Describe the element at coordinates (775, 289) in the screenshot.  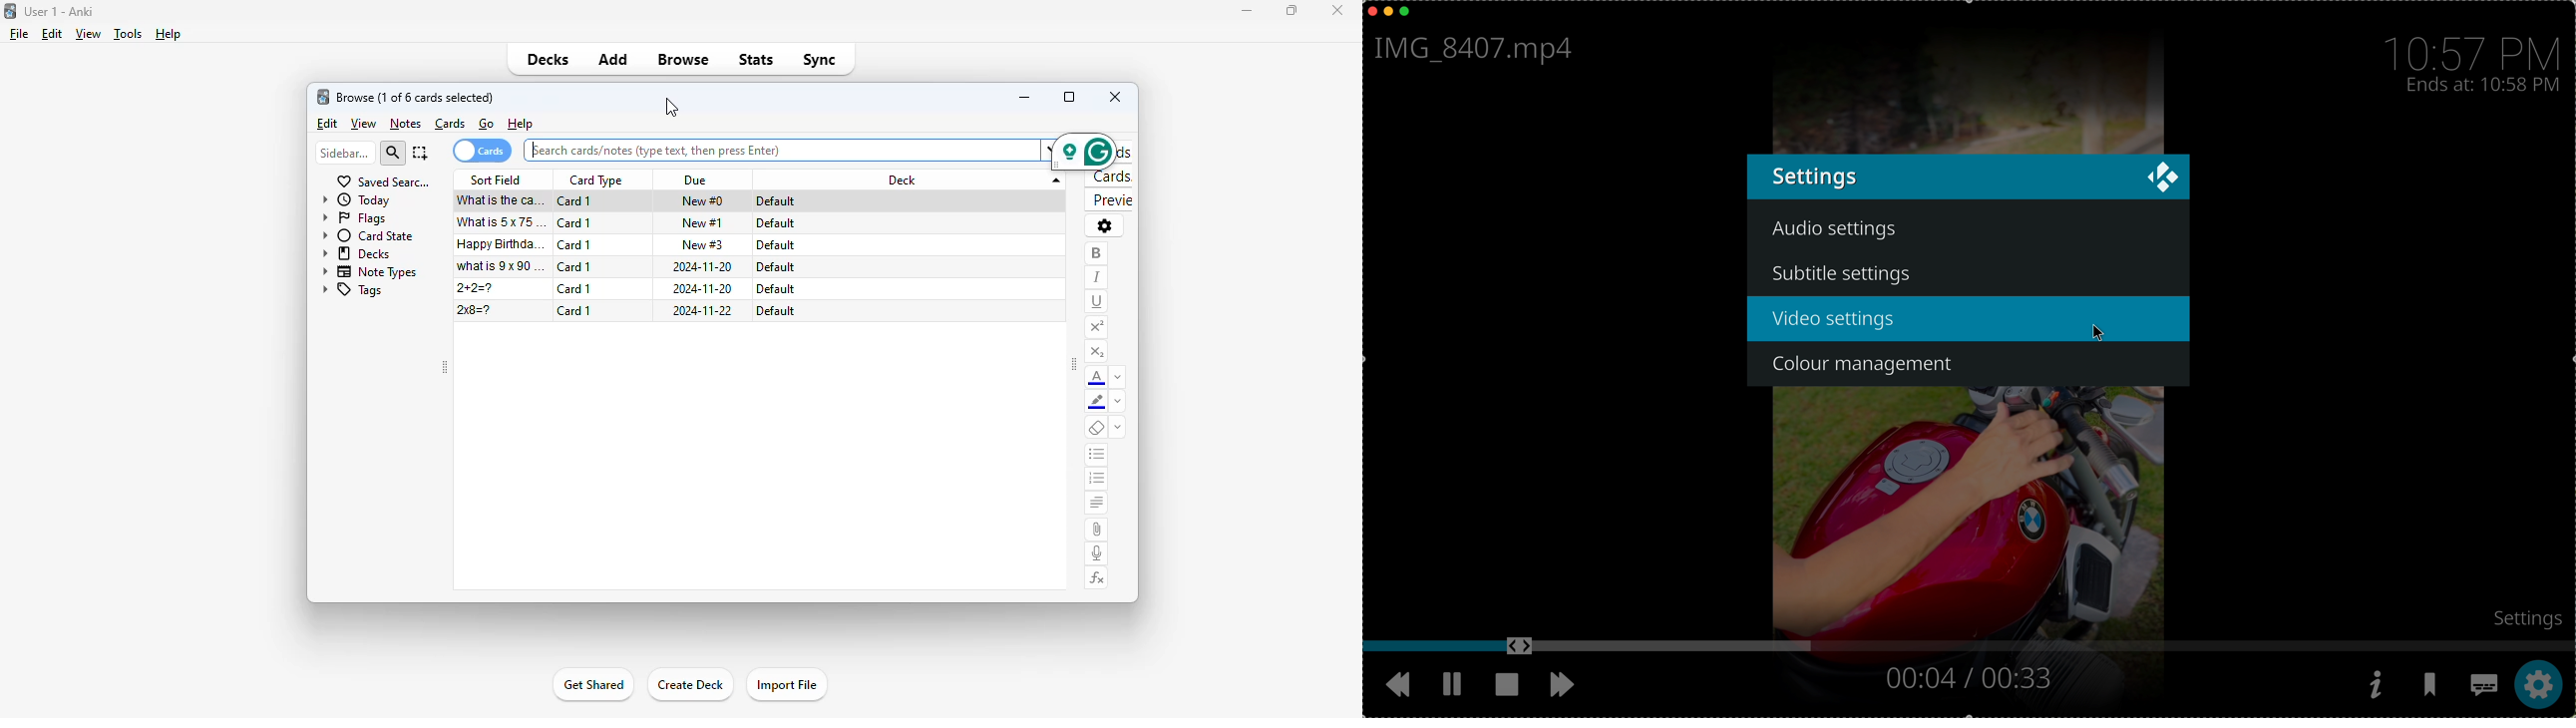
I see `default` at that location.